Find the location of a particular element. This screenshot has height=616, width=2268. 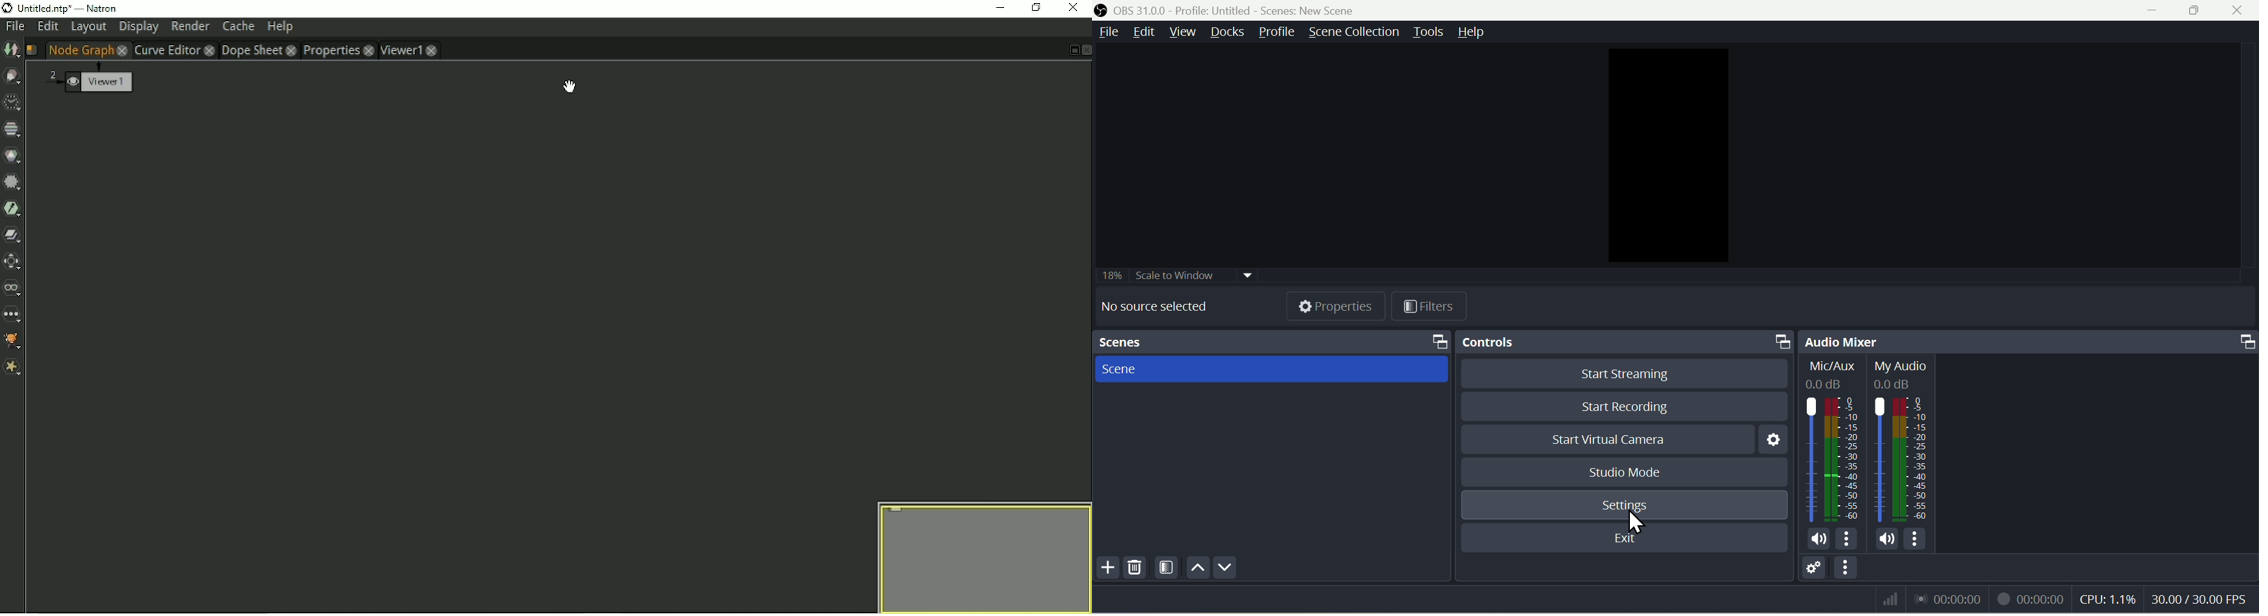

Mic/Aux is located at coordinates (1834, 440).